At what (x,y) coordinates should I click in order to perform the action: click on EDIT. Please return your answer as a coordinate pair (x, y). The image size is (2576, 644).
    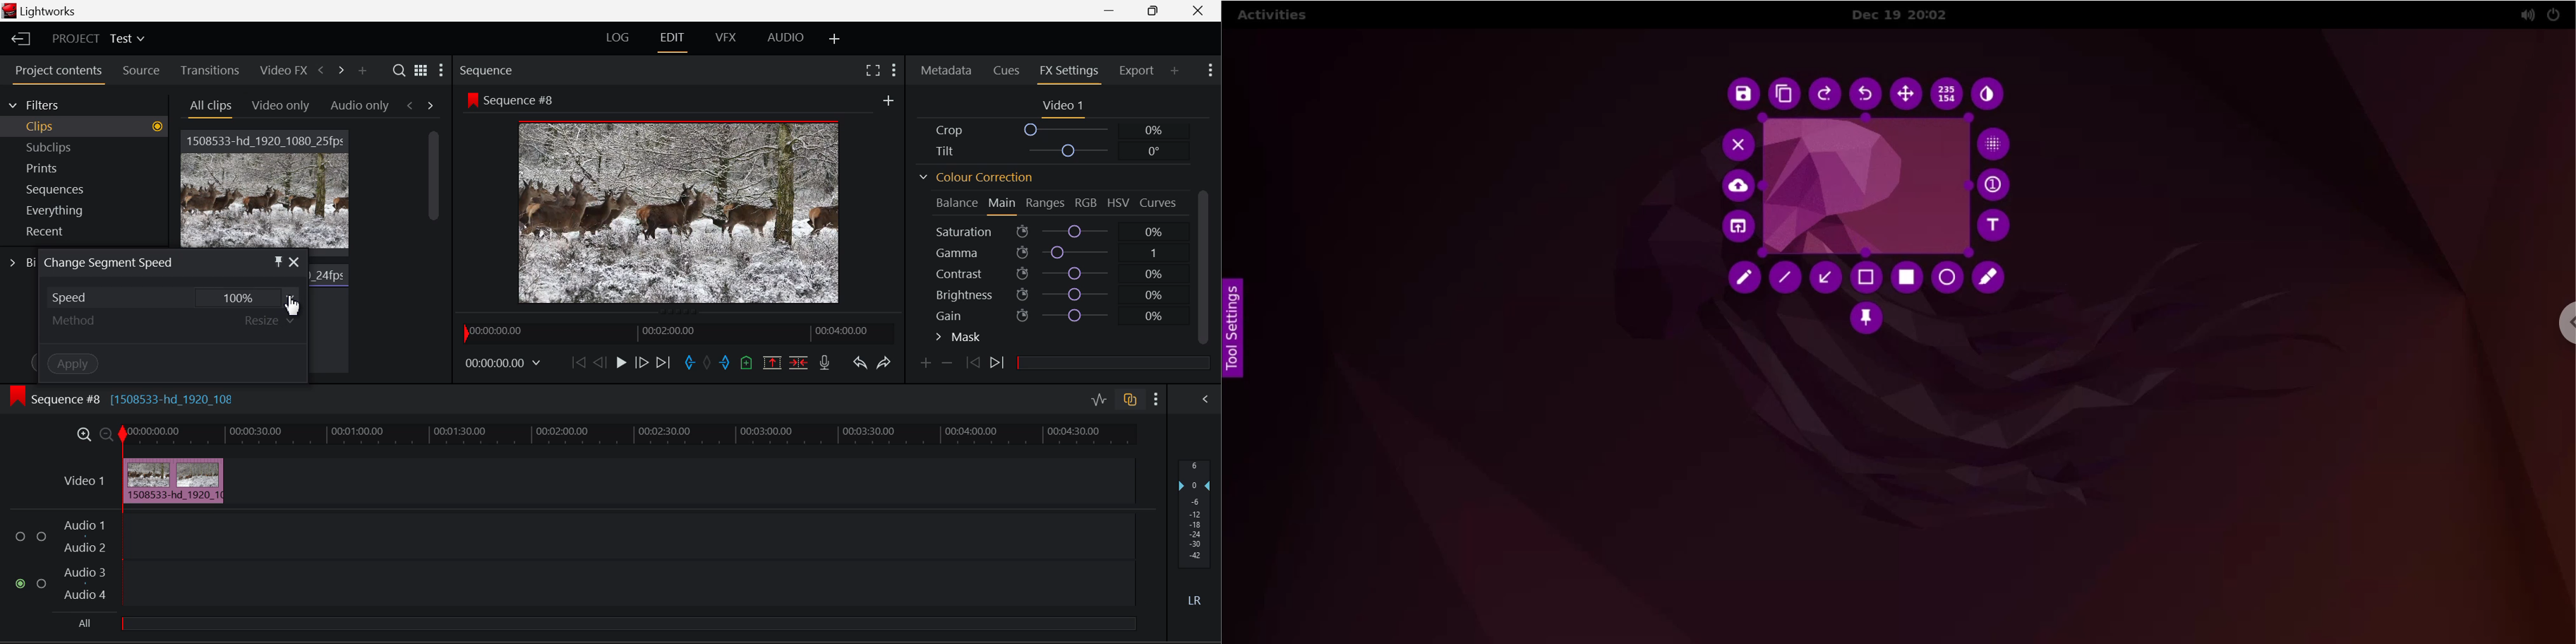
    Looking at the image, I should click on (675, 40).